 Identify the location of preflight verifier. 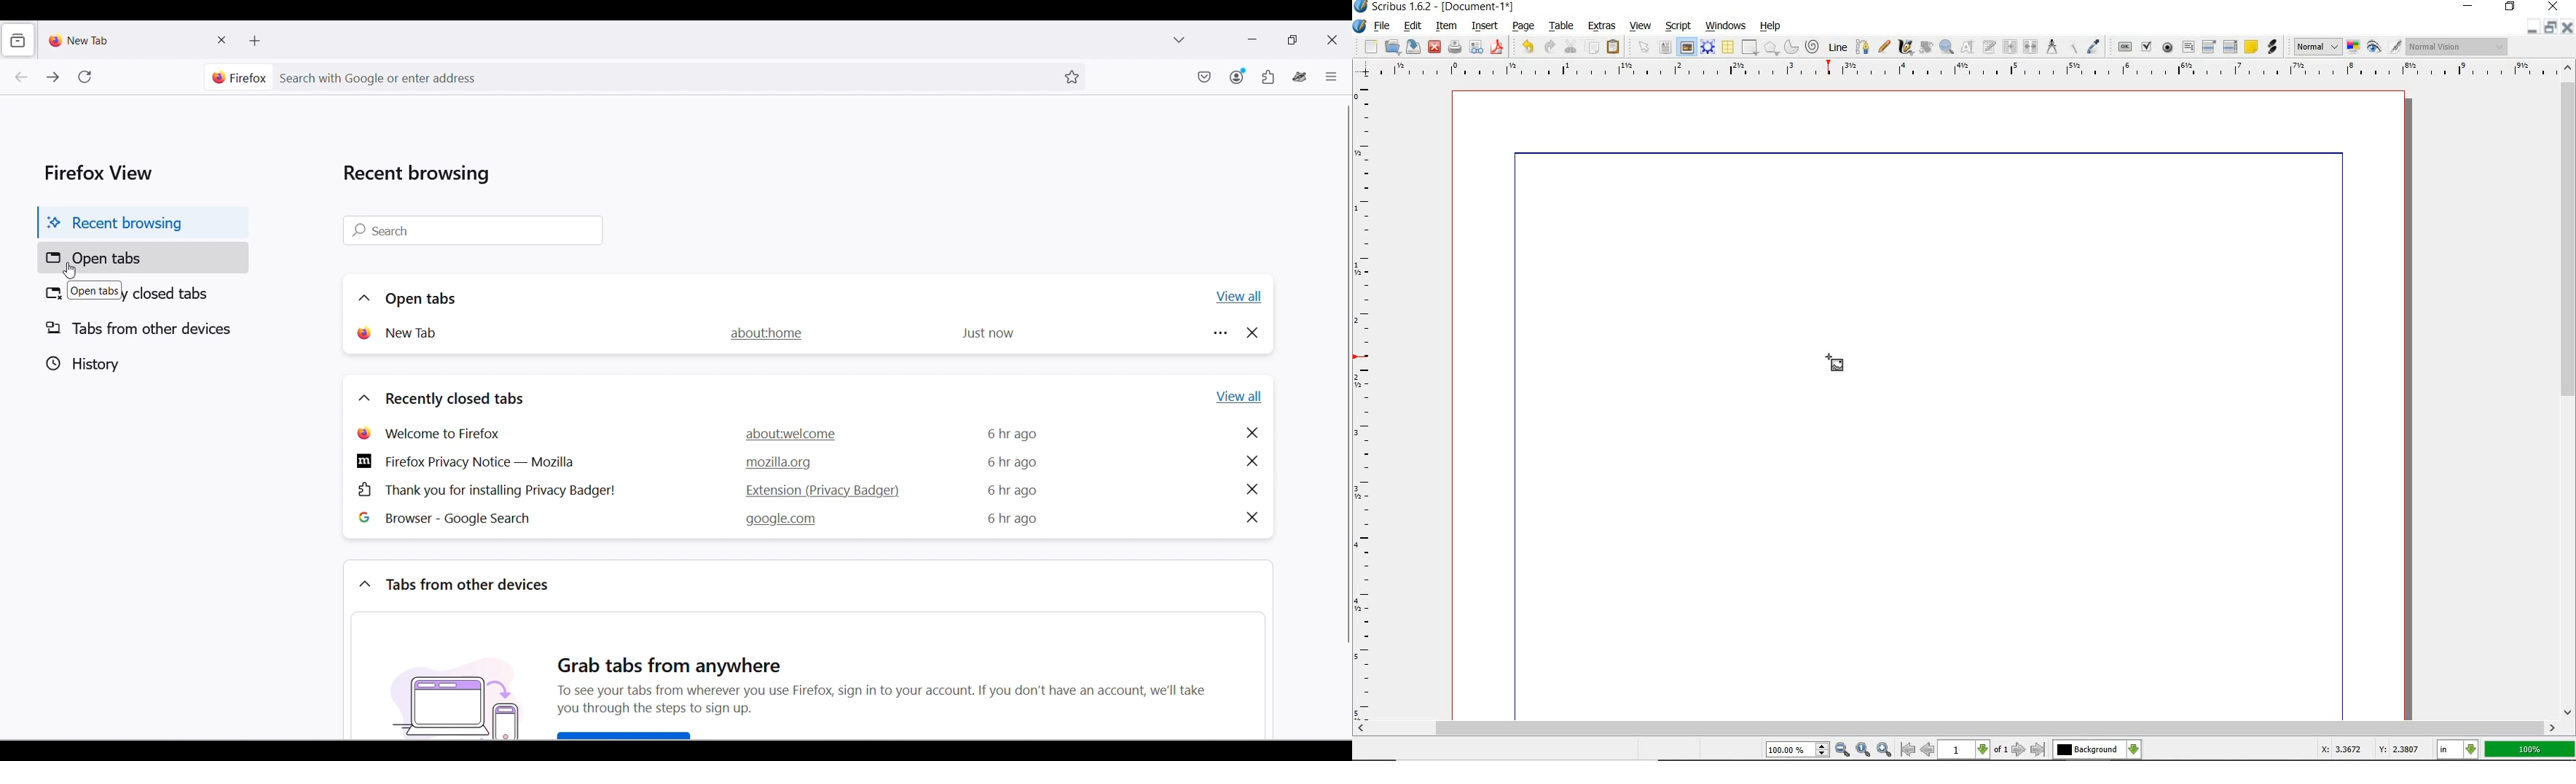
(1476, 48).